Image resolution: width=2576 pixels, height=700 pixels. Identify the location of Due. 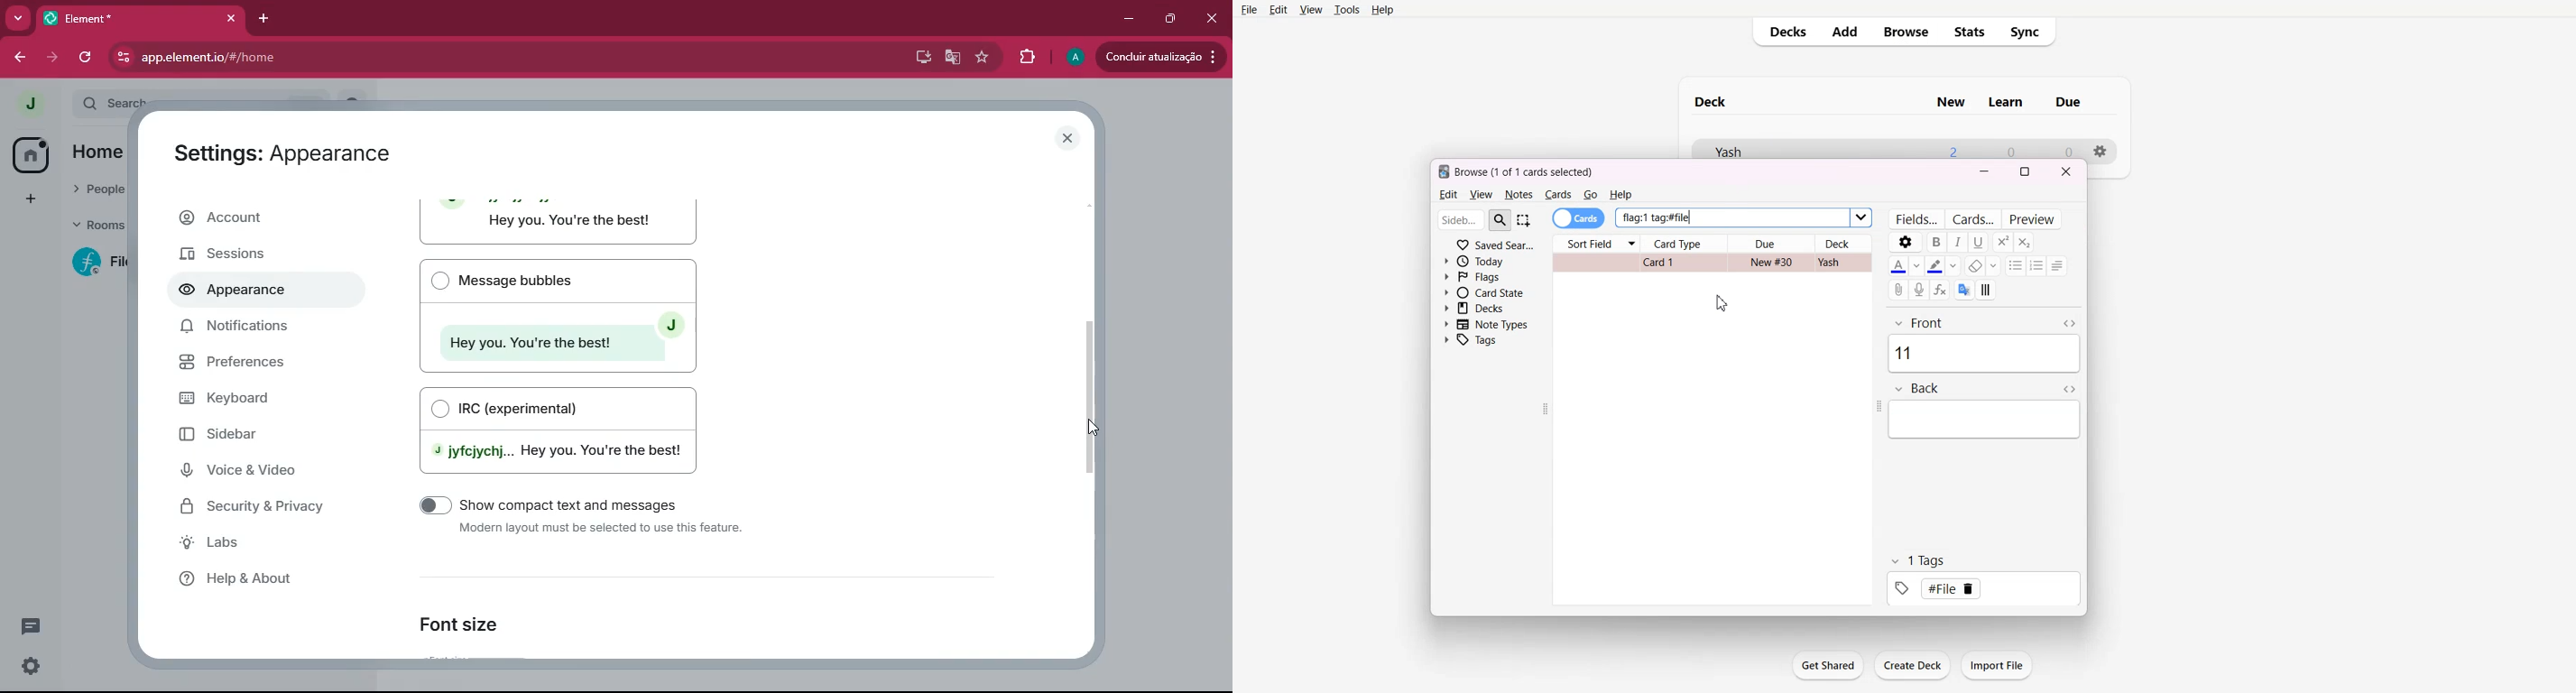
(2077, 102).